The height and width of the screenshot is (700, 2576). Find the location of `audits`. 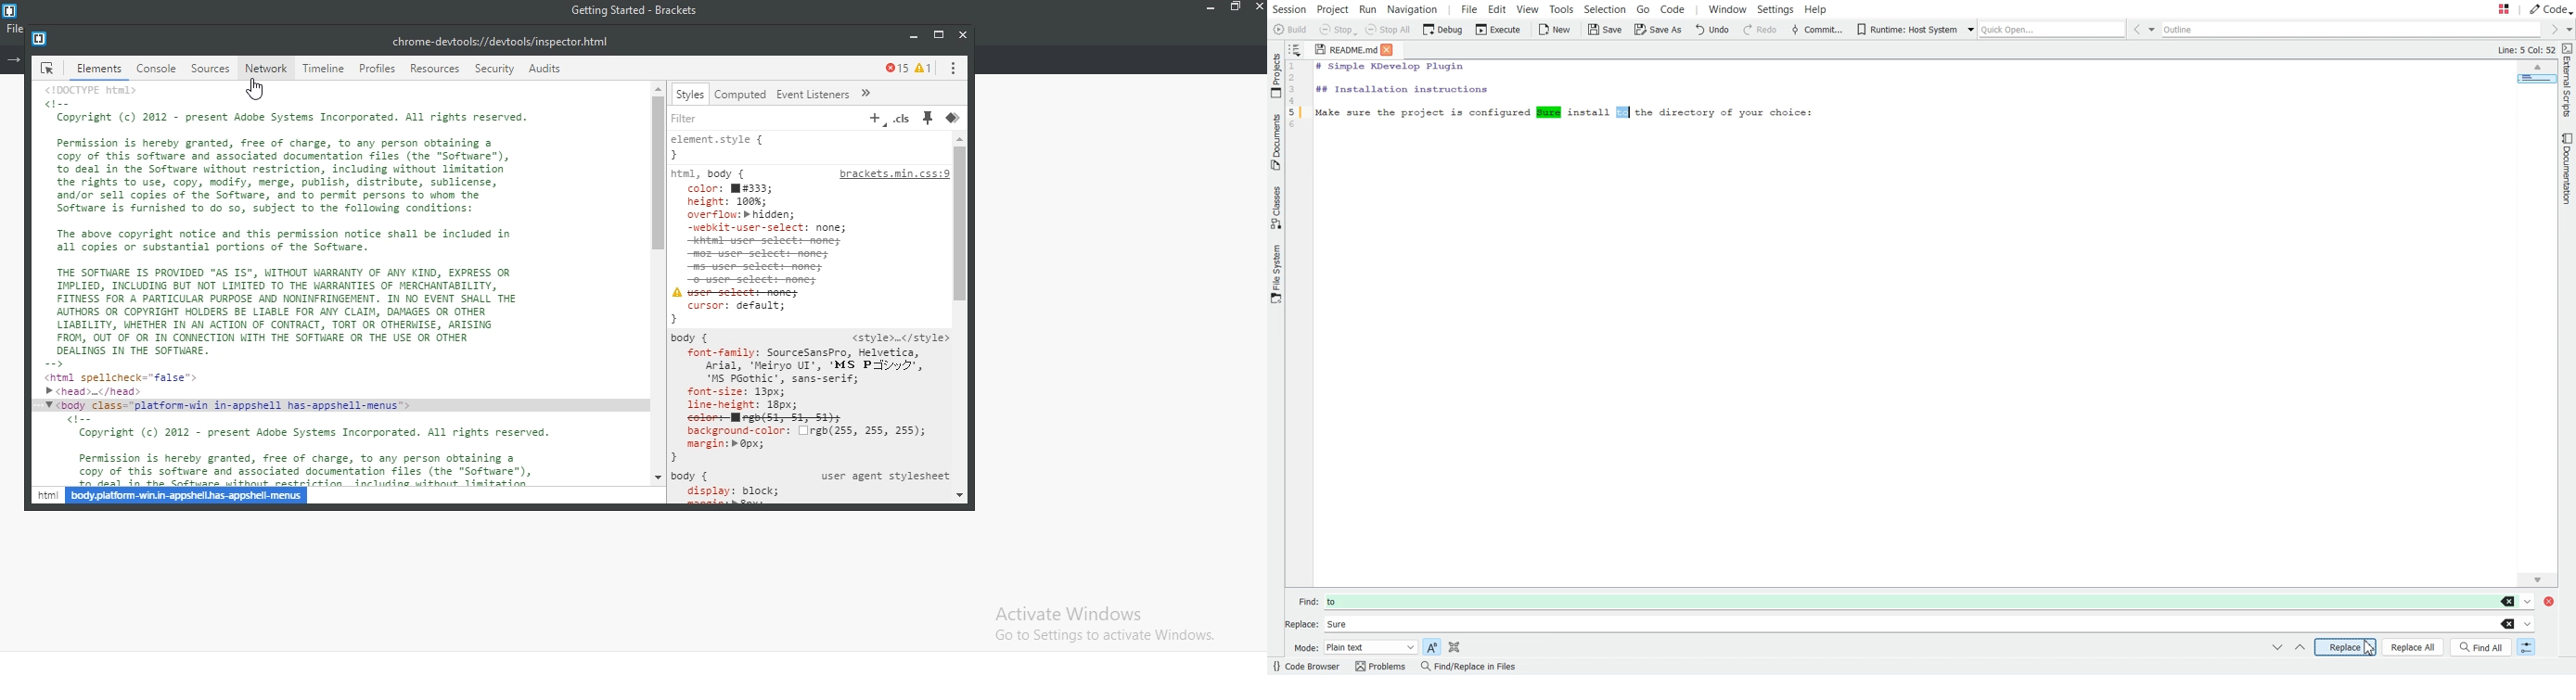

audits is located at coordinates (548, 67).